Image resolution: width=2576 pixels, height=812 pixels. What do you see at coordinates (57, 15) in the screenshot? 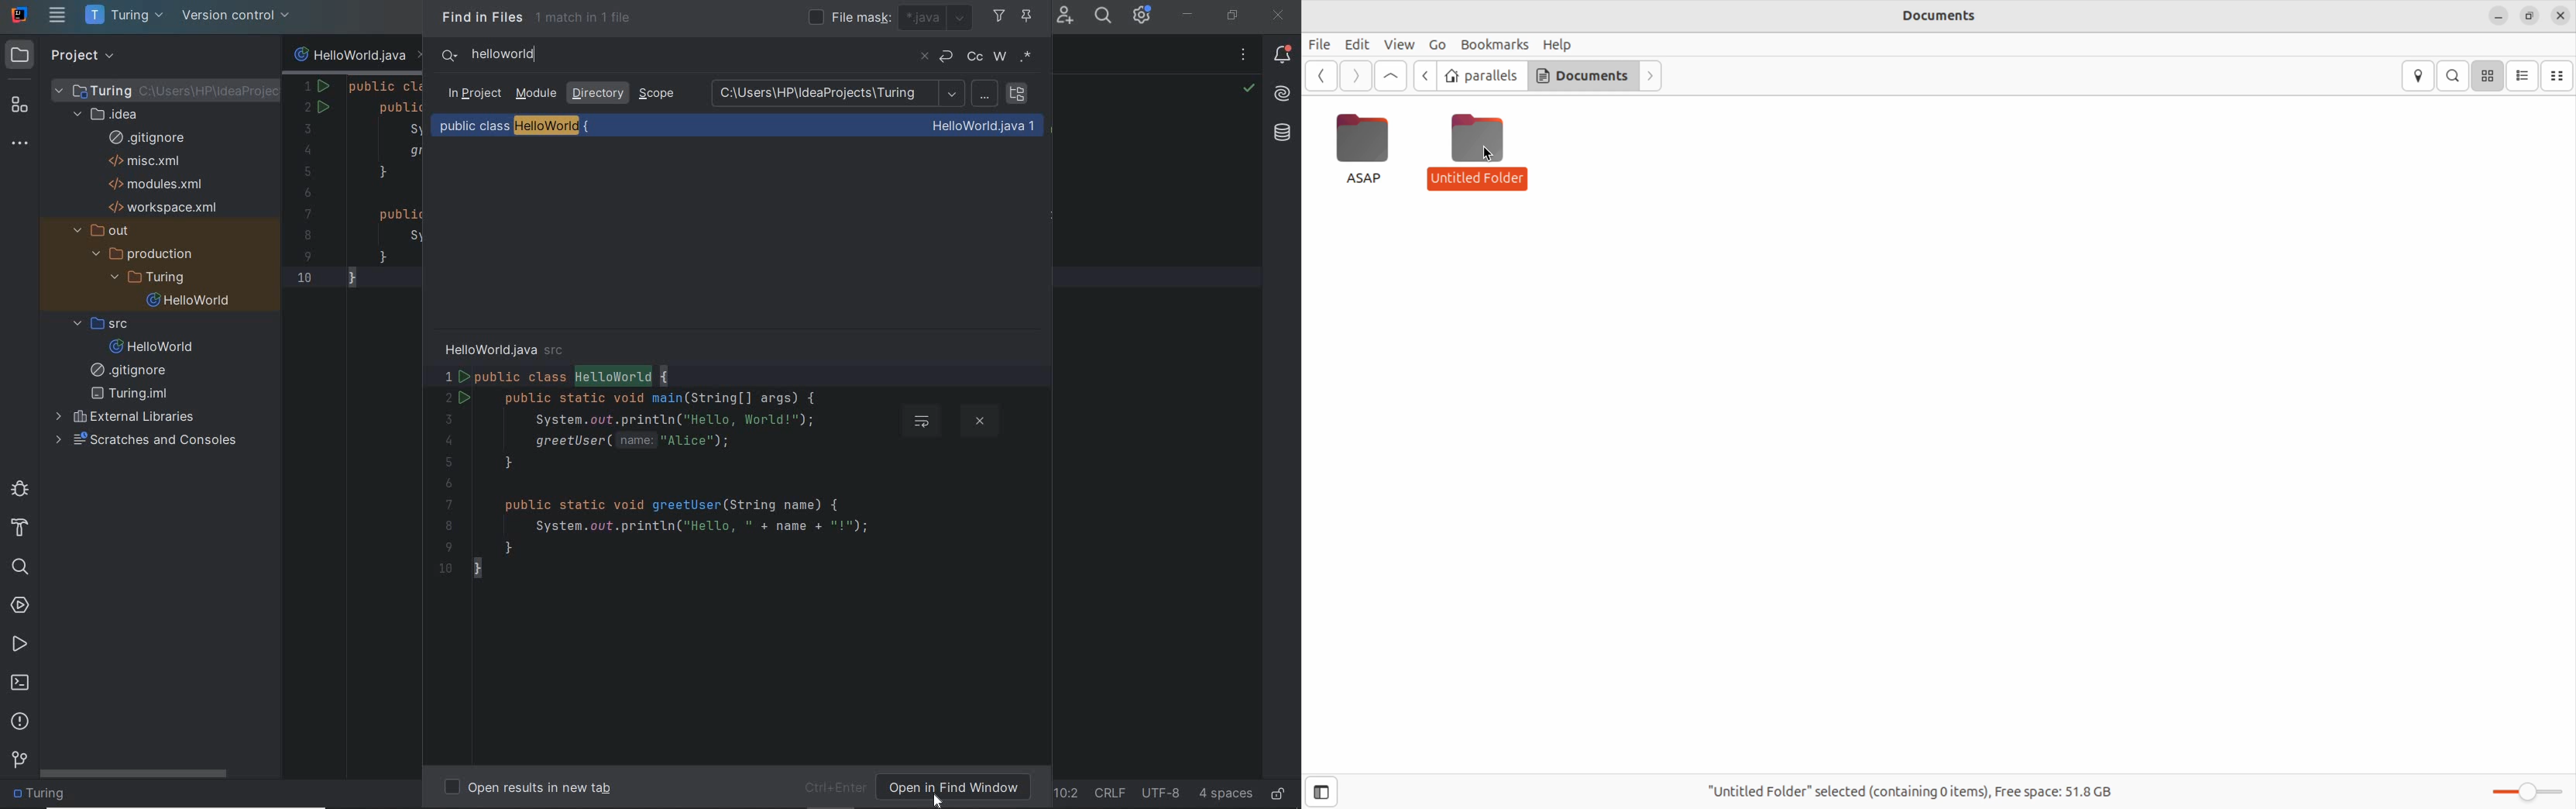
I see `main menu` at bounding box center [57, 15].